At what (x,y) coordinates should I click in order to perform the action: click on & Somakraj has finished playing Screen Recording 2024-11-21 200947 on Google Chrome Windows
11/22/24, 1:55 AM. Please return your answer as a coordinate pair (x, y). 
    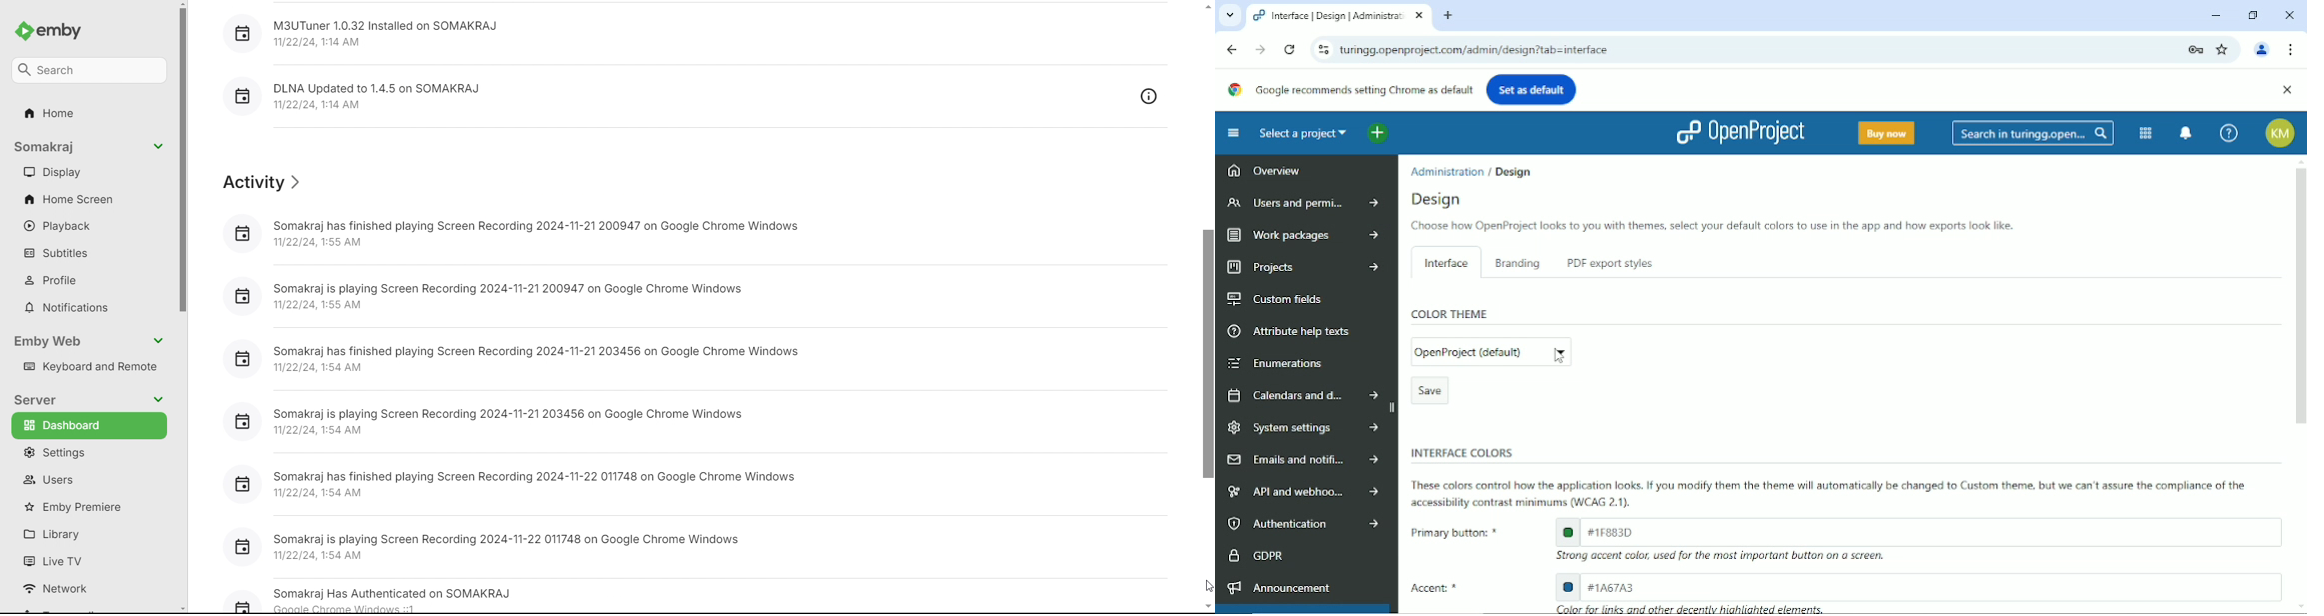
    Looking at the image, I should click on (521, 232).